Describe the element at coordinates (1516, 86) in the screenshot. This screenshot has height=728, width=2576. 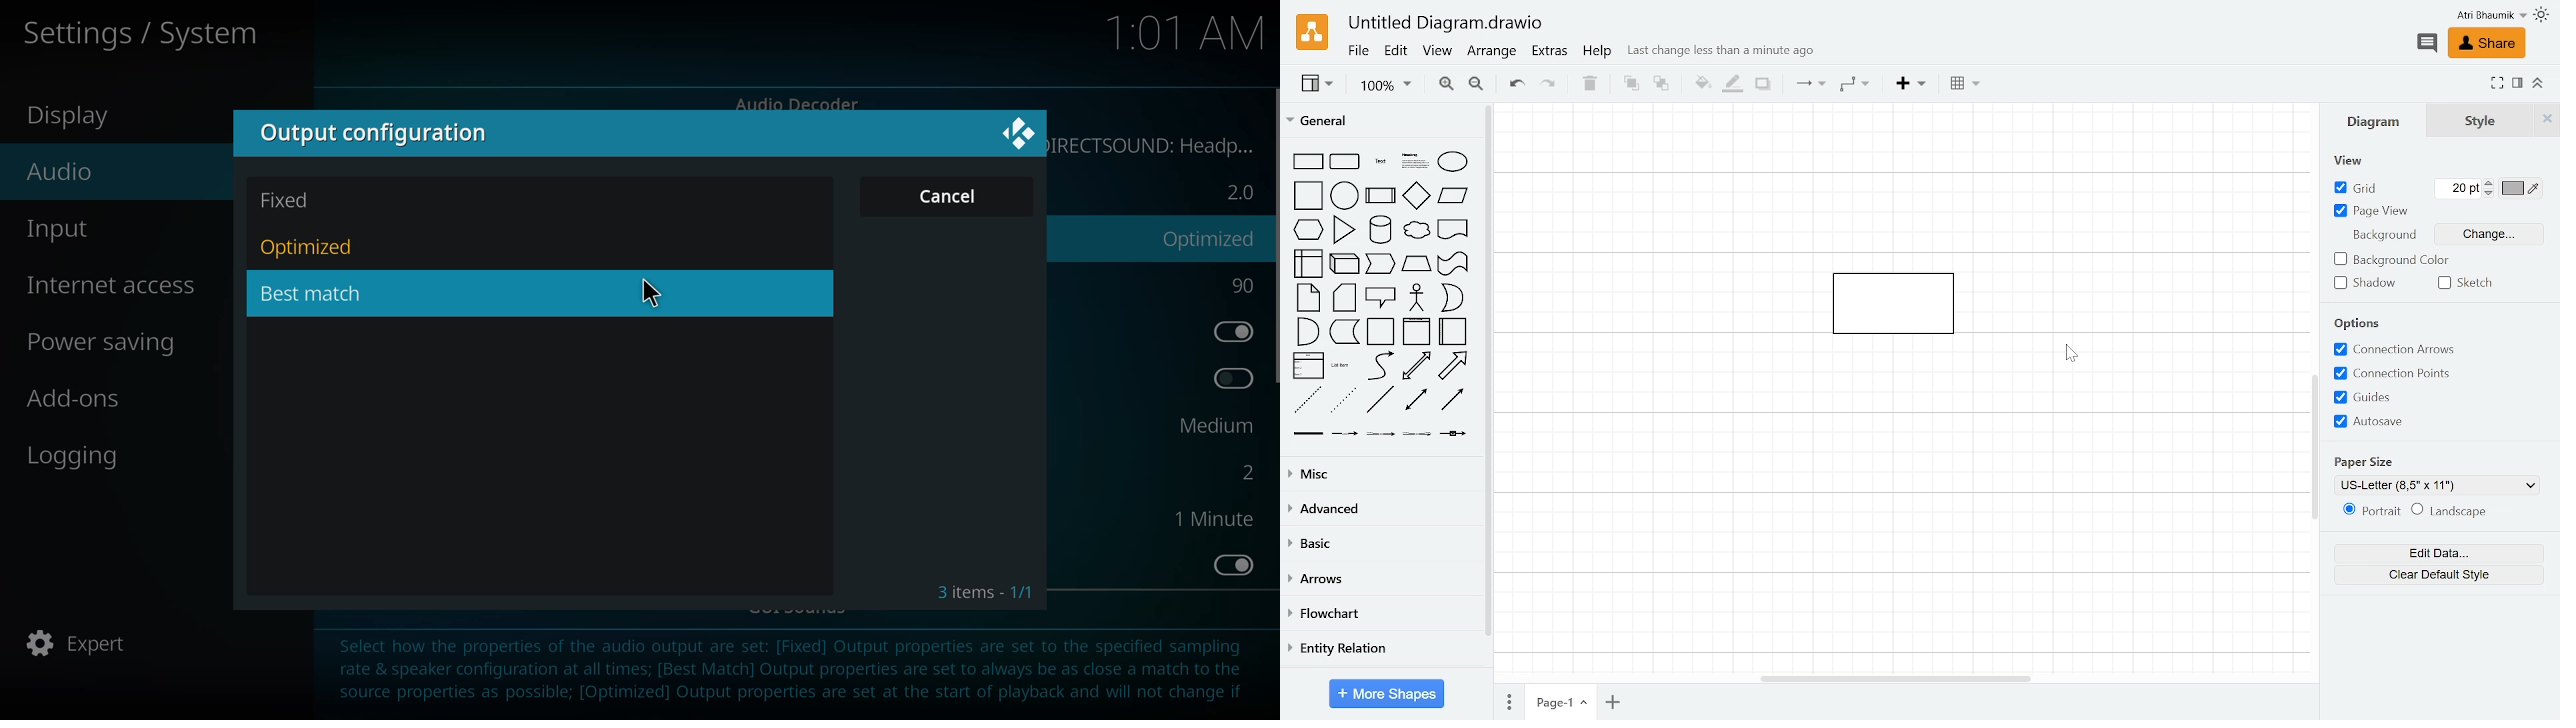
I see `Undo` at that location.